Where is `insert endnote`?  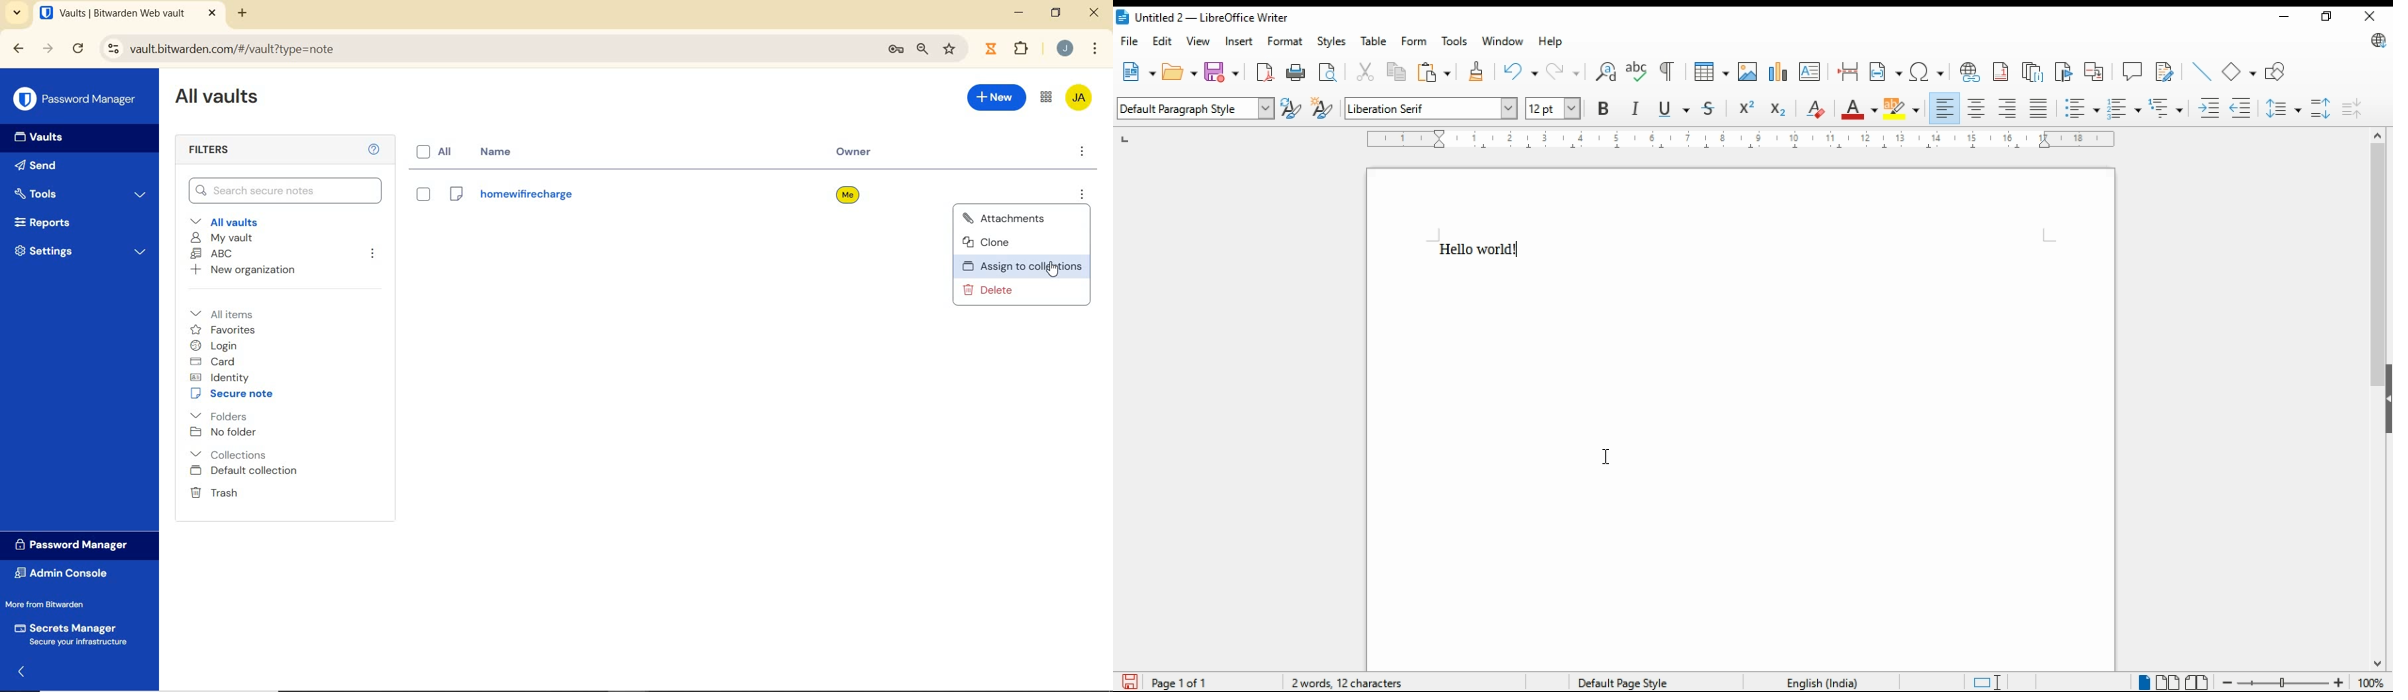 insert endnote is located at coordinates (2032, 73).